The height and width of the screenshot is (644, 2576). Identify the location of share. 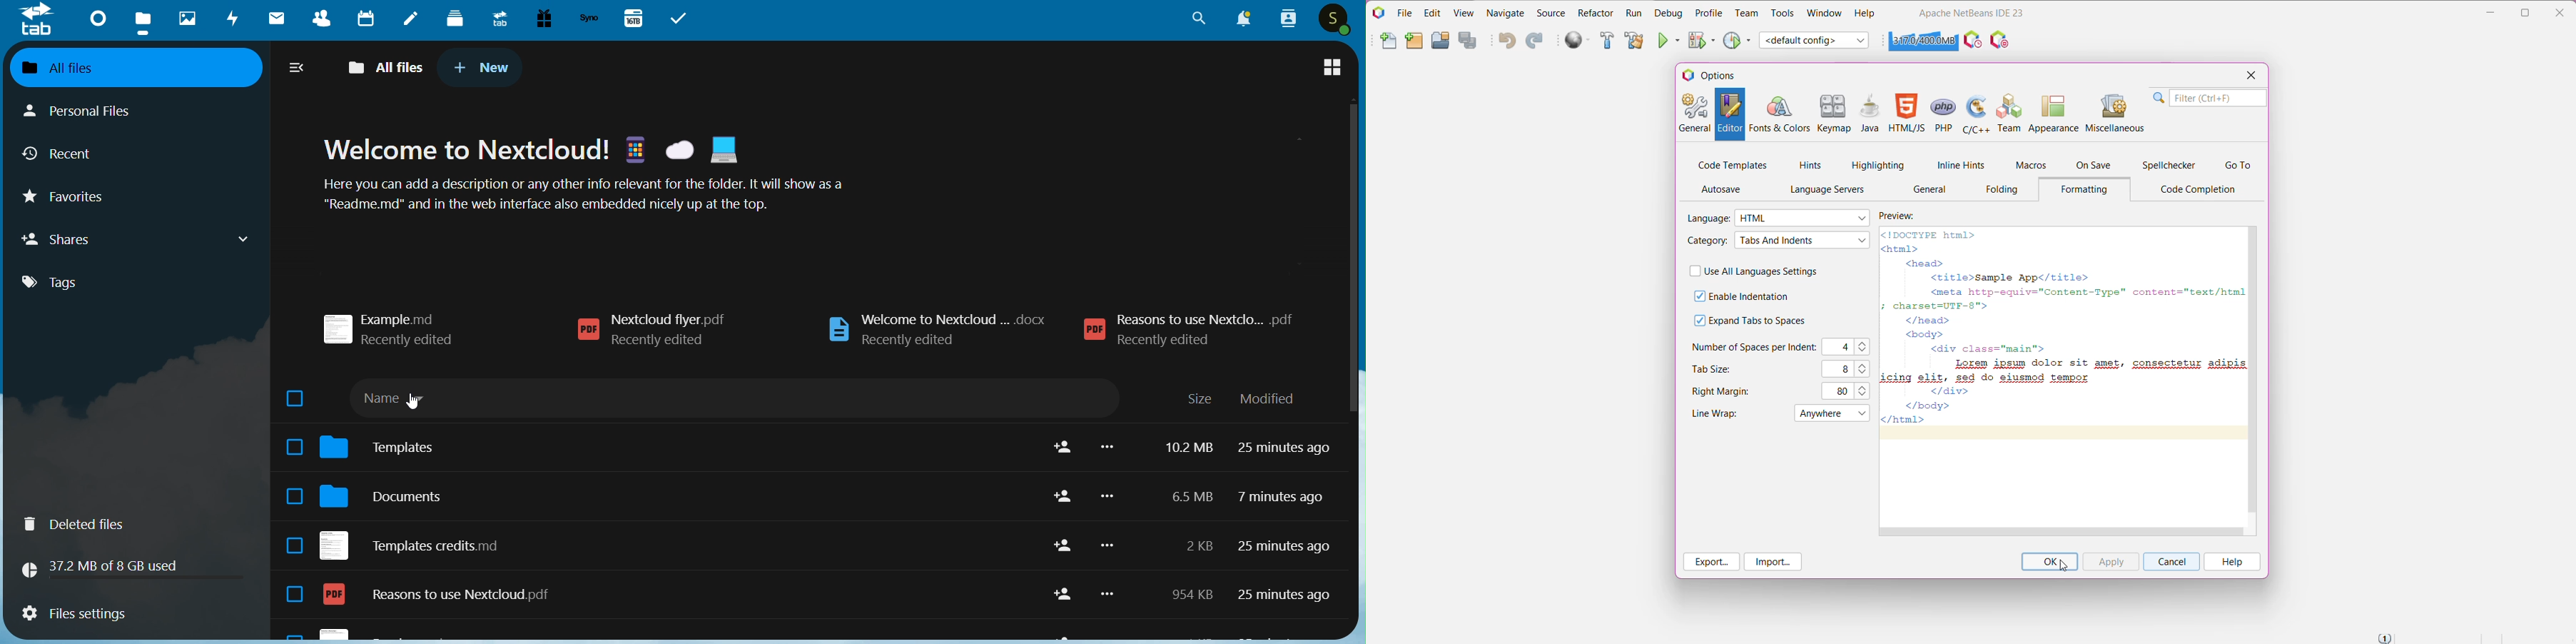
(1059, 523).